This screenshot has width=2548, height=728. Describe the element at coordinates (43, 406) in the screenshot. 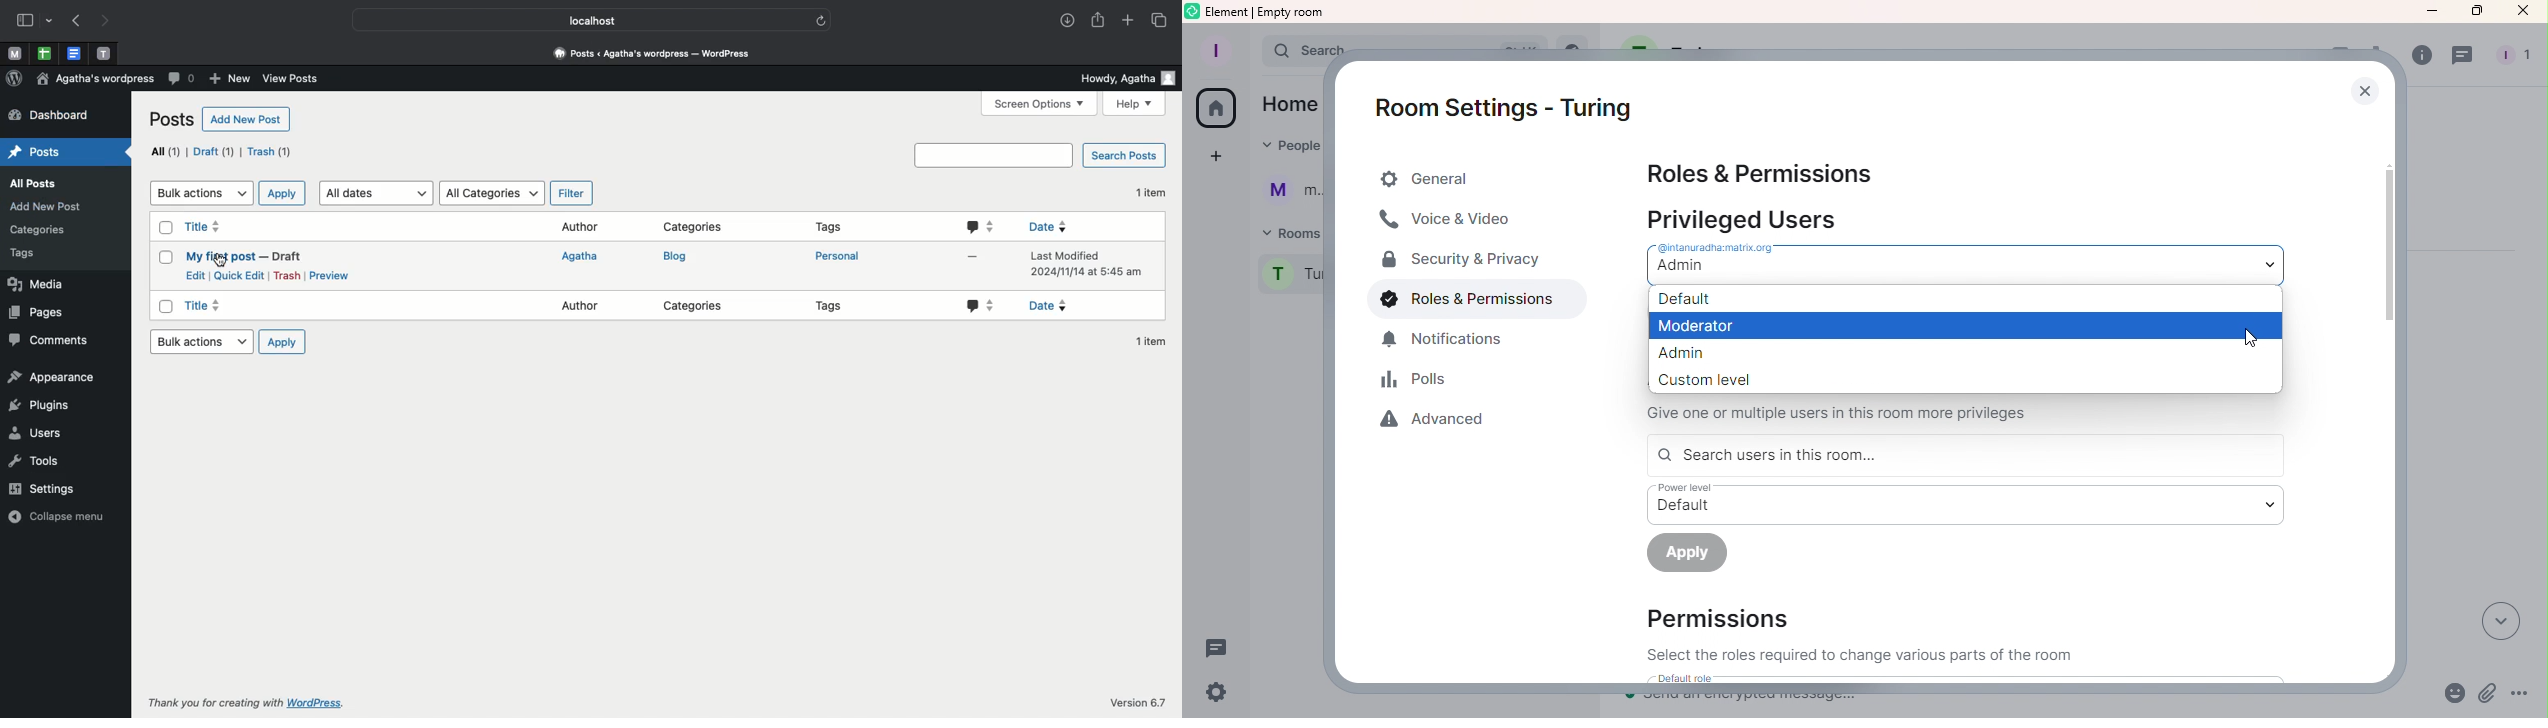

I see `Plugins` at that location.